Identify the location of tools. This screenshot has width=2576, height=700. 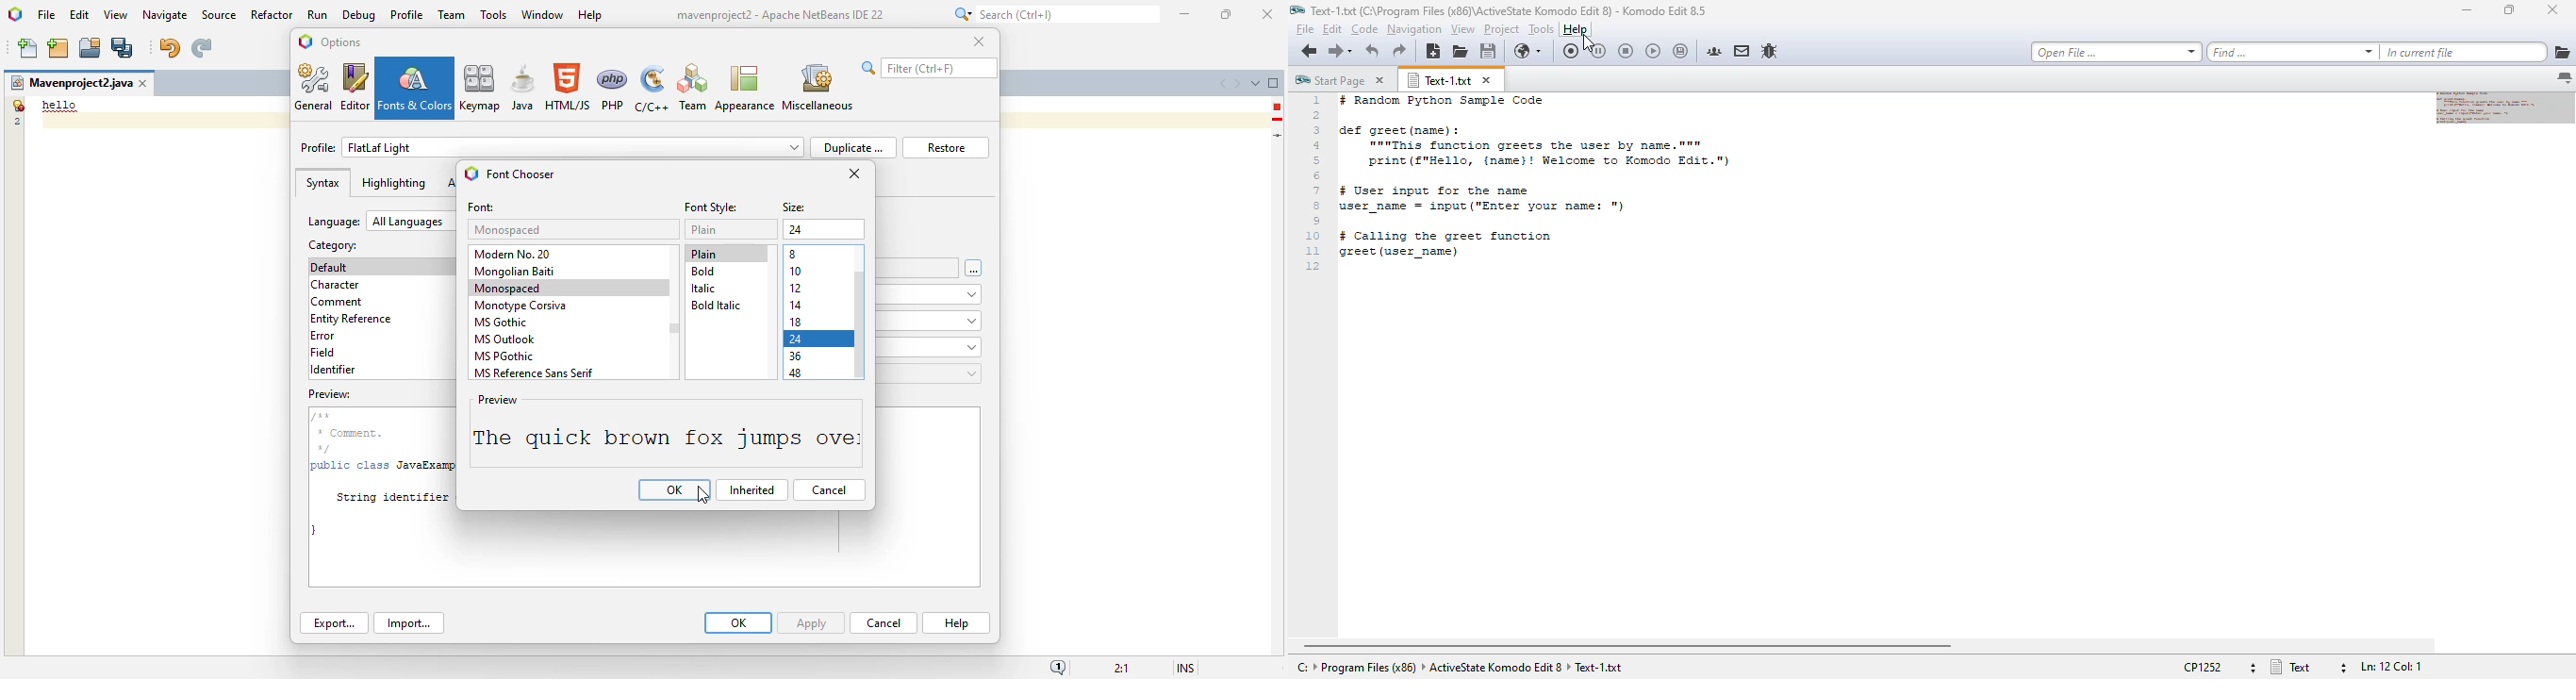
(1542, 29).